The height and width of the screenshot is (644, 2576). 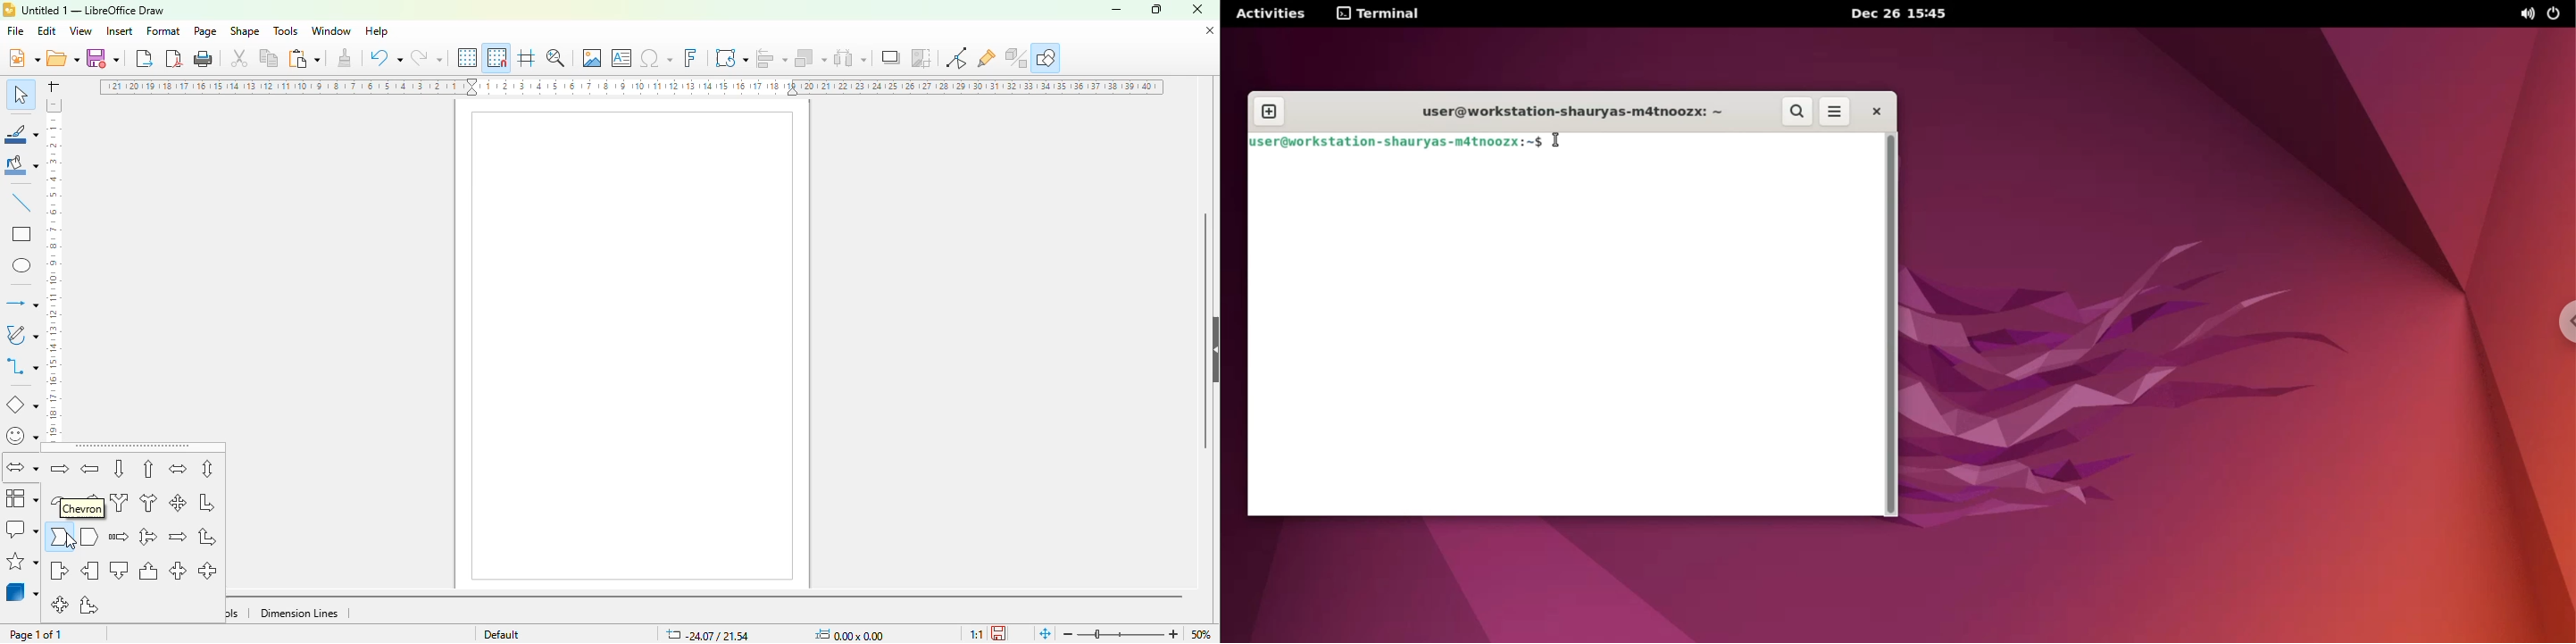 I want to click on shape, so click(x=245, y=30).